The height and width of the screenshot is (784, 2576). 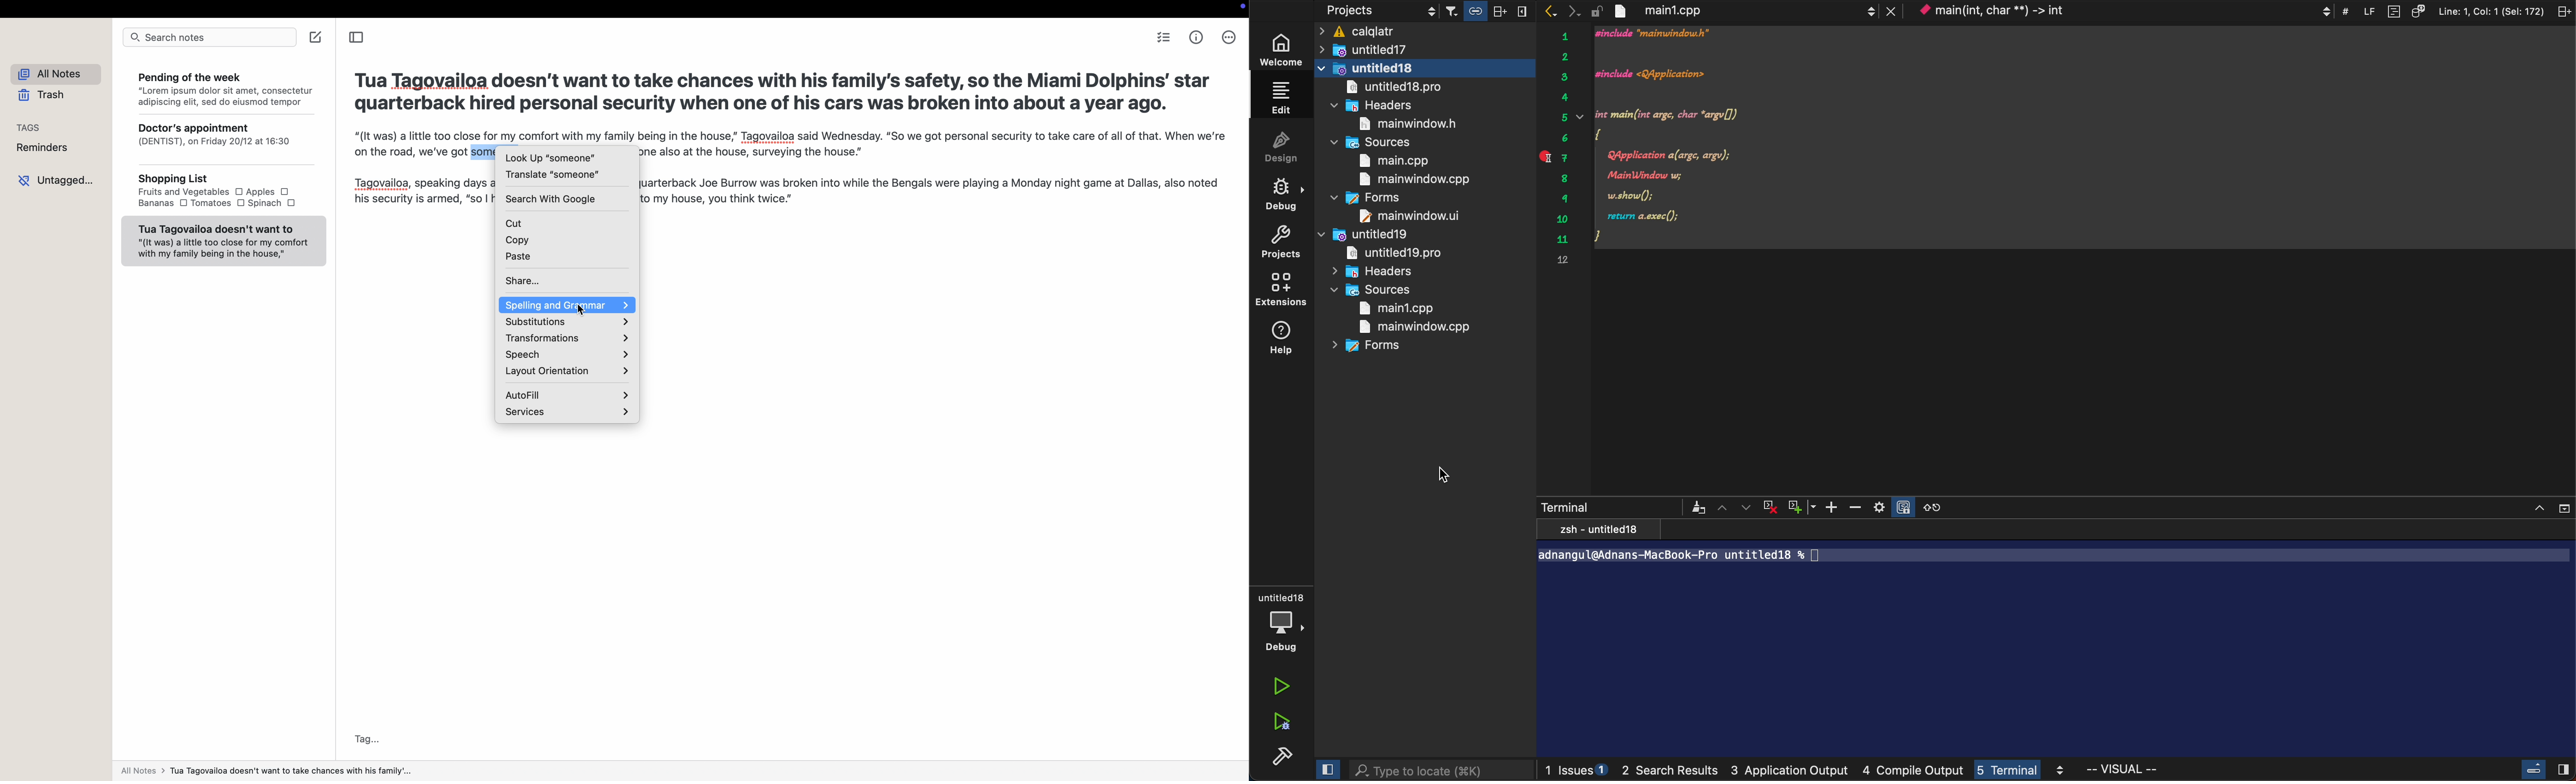 What do you see at coordinates (1163, 38) in the screenshot?
I see `check list` at bounding box center [1163, 38].